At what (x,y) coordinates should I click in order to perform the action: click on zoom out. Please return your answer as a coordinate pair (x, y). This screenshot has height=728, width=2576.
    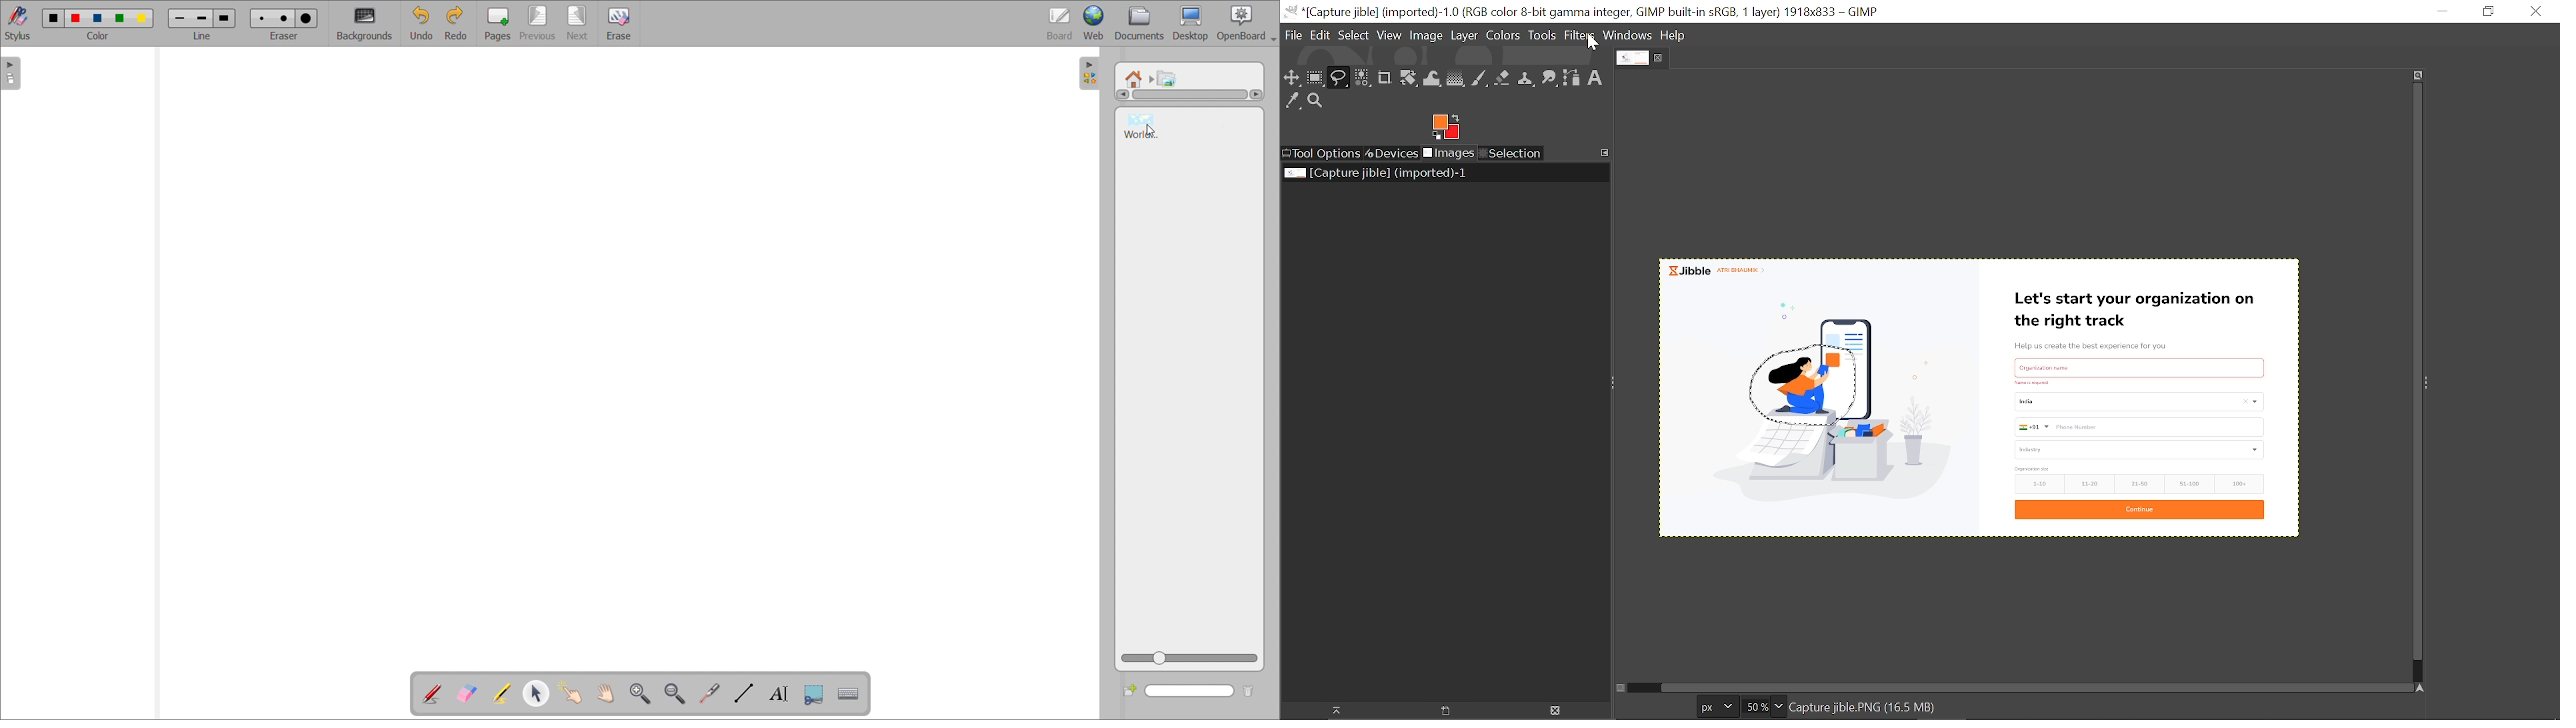
    Looking at the image, I should click on (675, 694).